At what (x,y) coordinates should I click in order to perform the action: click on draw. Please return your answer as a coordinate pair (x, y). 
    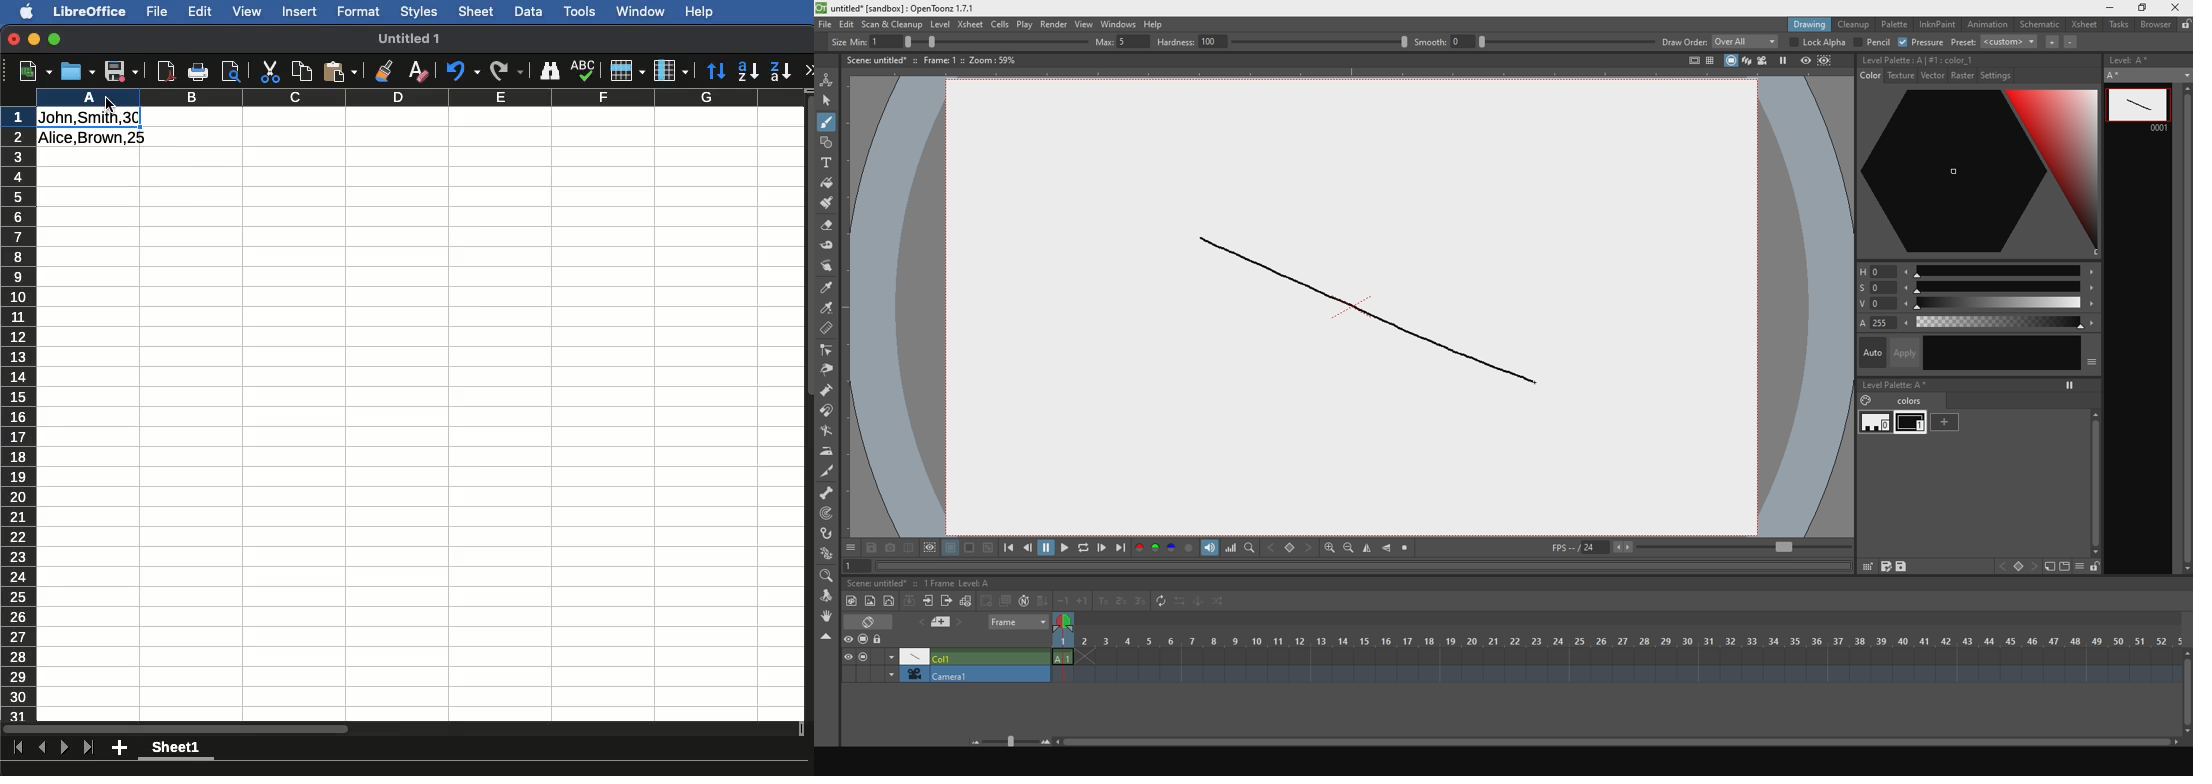
    Looking at the image, I should click on (830, 121).